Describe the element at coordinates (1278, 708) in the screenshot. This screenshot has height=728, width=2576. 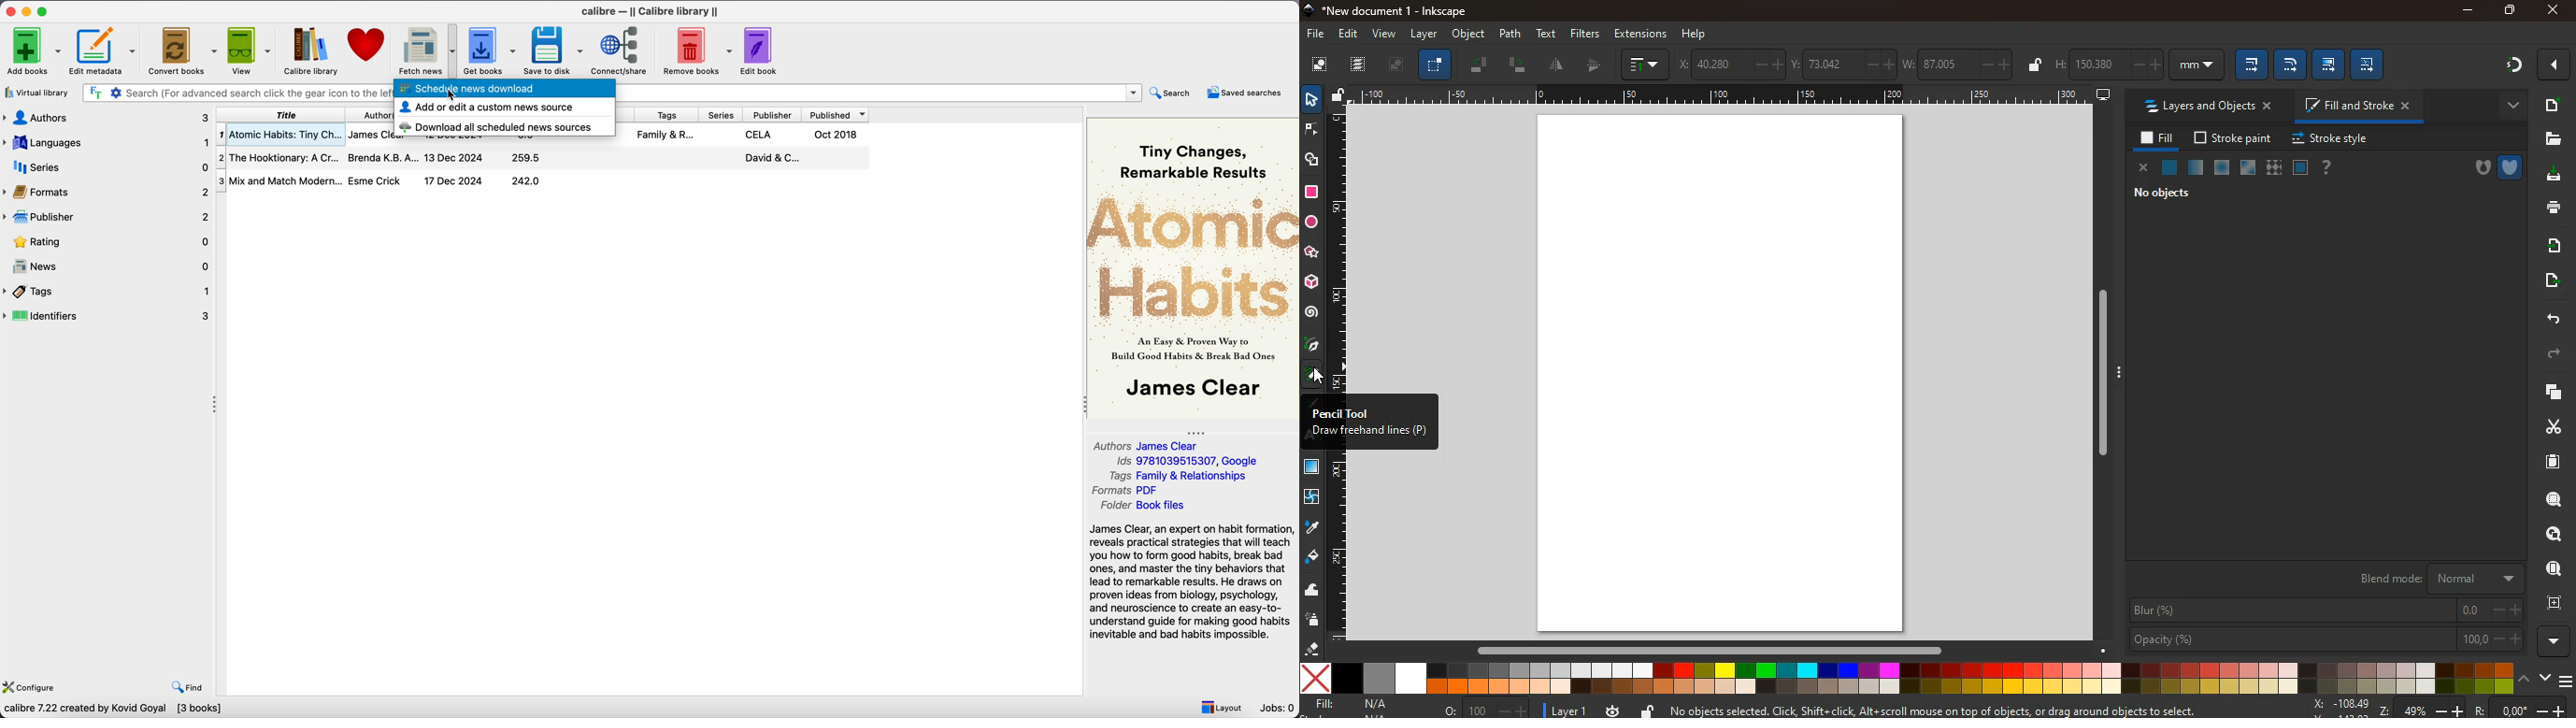
I see `Jobs: 0` at that location.